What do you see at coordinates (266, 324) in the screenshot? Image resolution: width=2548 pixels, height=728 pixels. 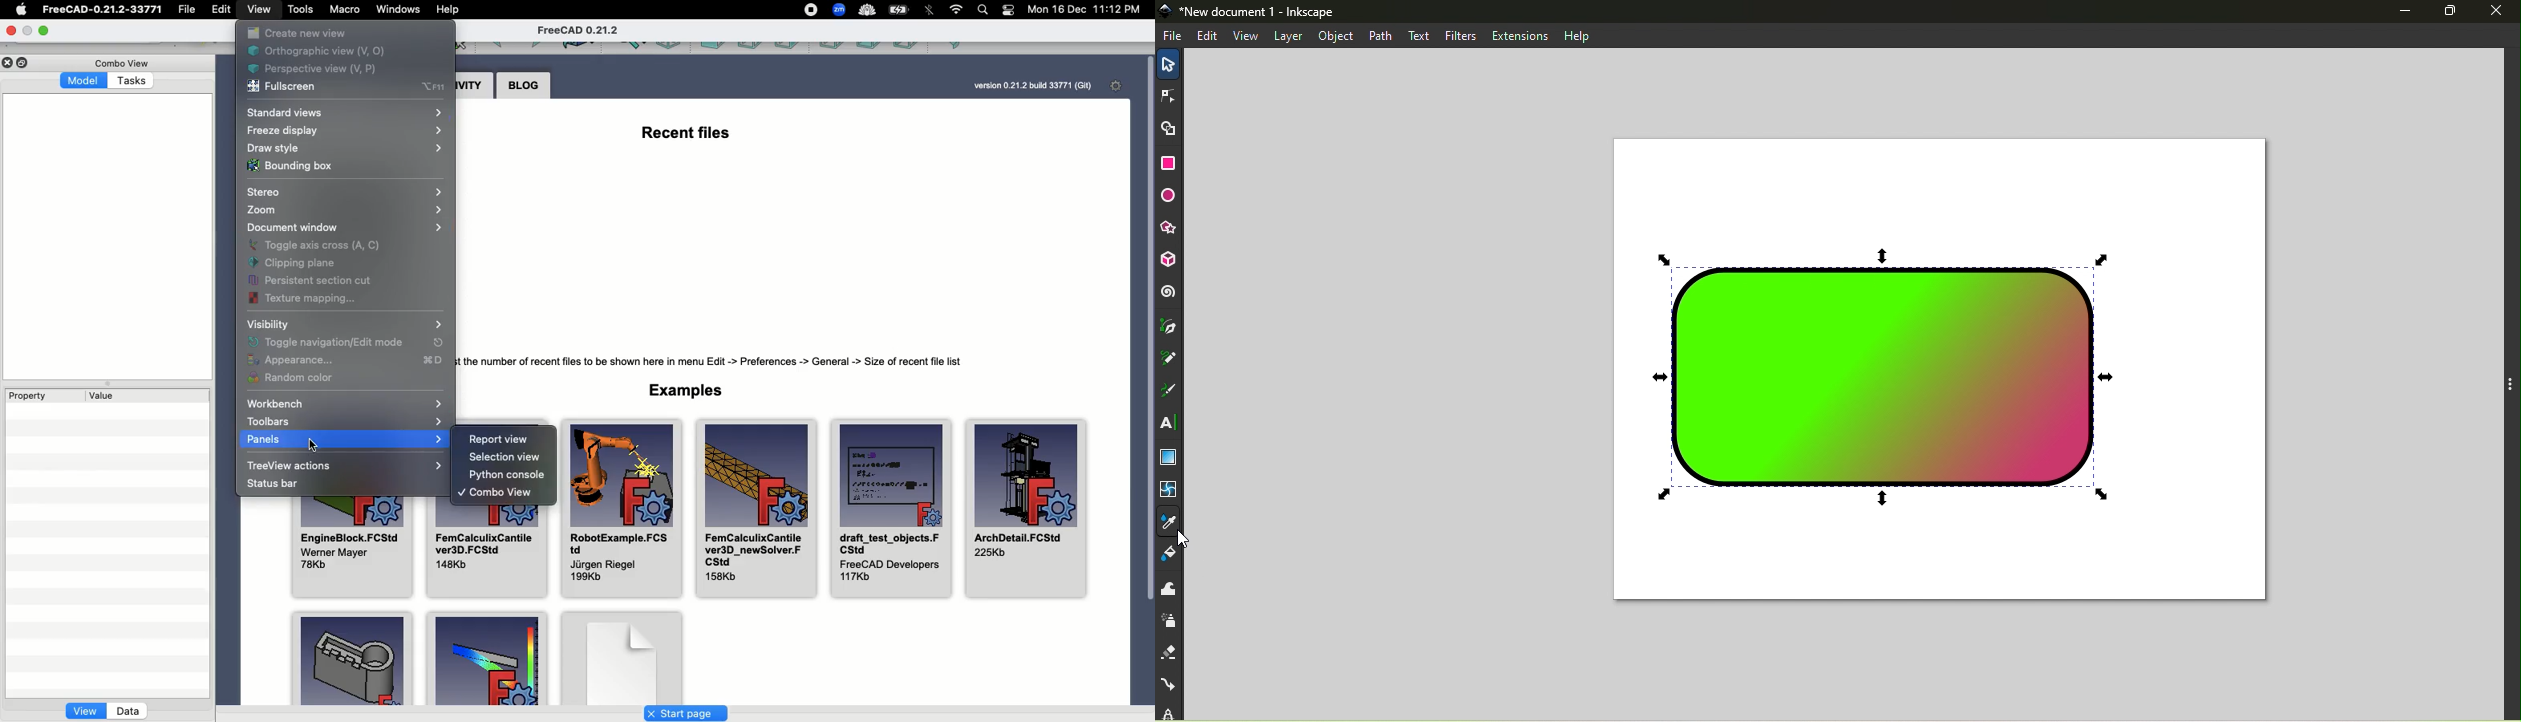 I see `Visibility` at bounding box center [266, 324].